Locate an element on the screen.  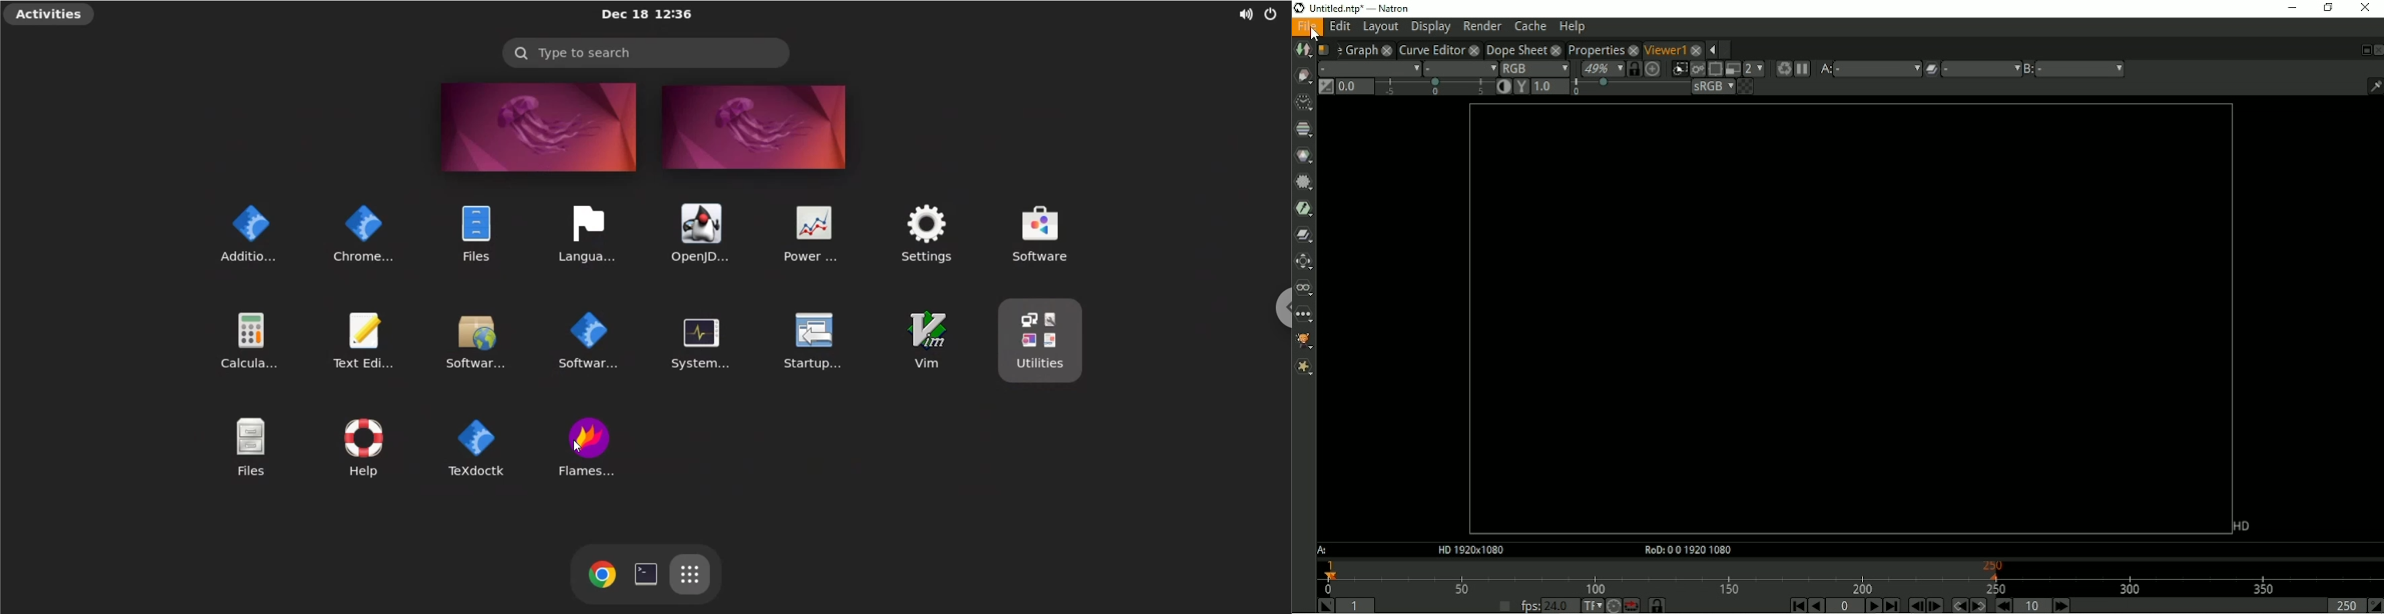
language  is located at coordinates (584, 230).